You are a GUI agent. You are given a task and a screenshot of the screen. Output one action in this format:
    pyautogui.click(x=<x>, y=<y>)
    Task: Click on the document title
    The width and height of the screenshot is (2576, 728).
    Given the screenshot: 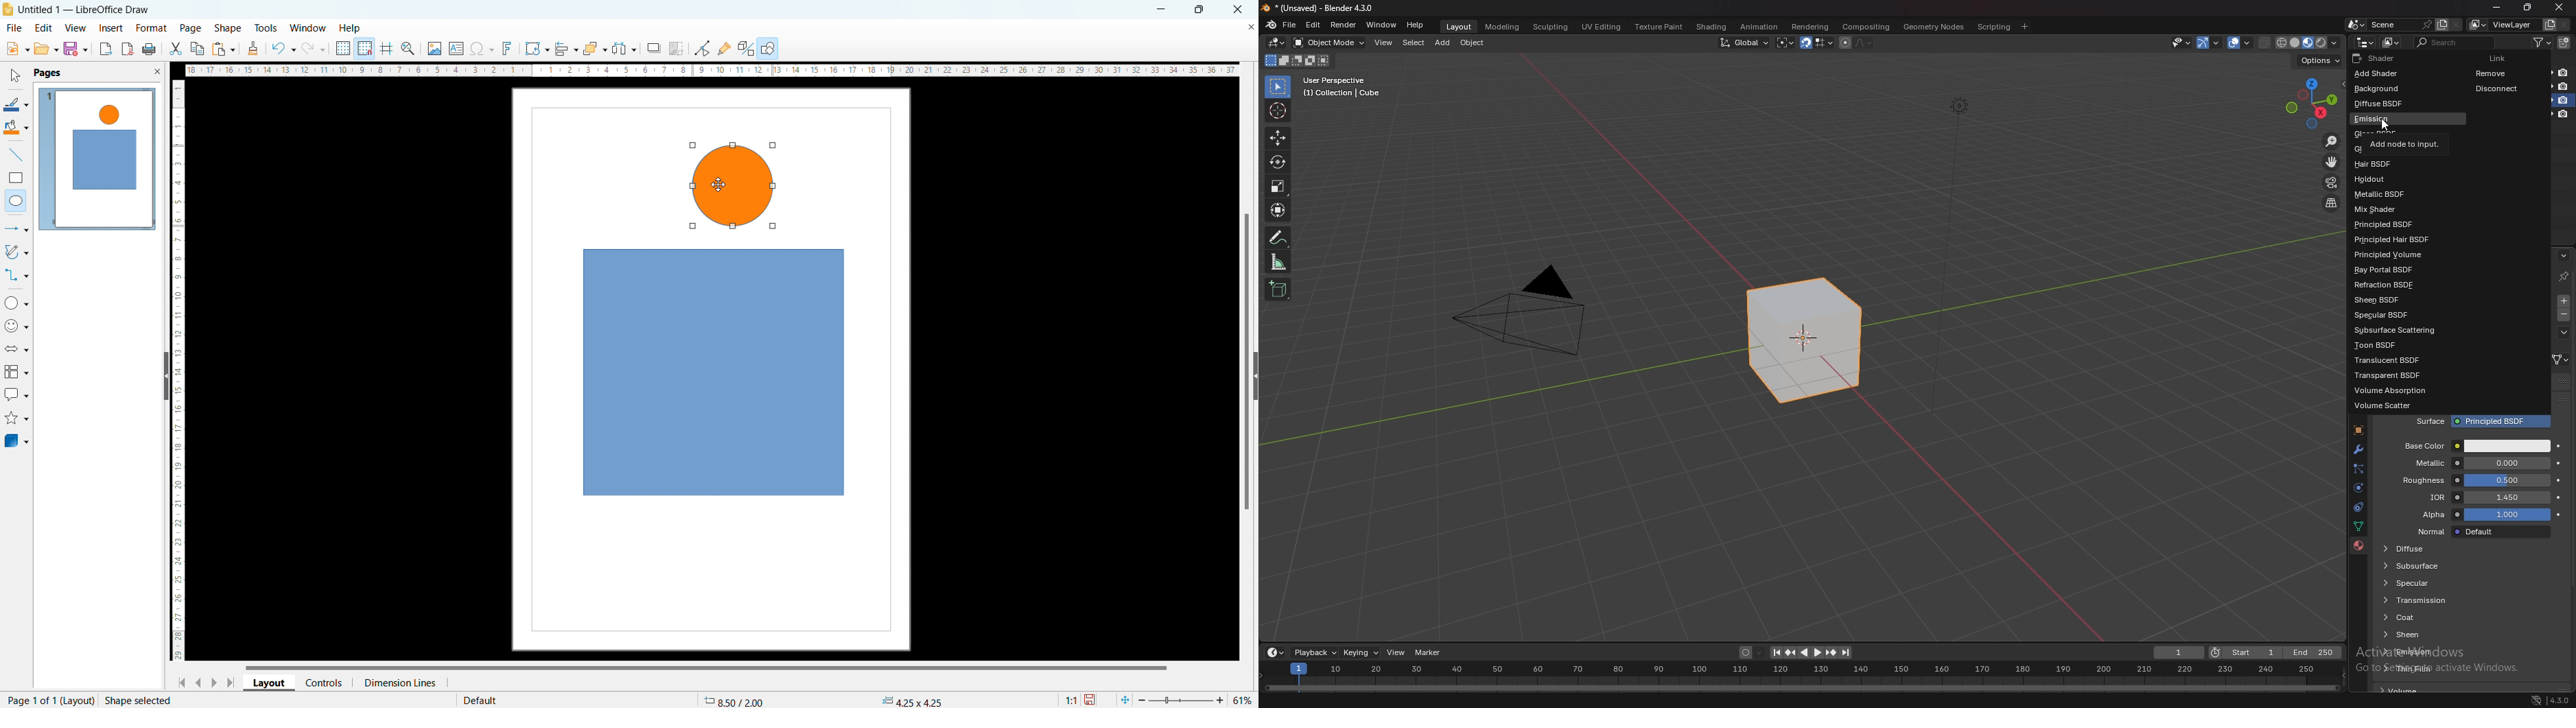 What is the action you would take?
    pyautogui.click(x=87, y=9)
    